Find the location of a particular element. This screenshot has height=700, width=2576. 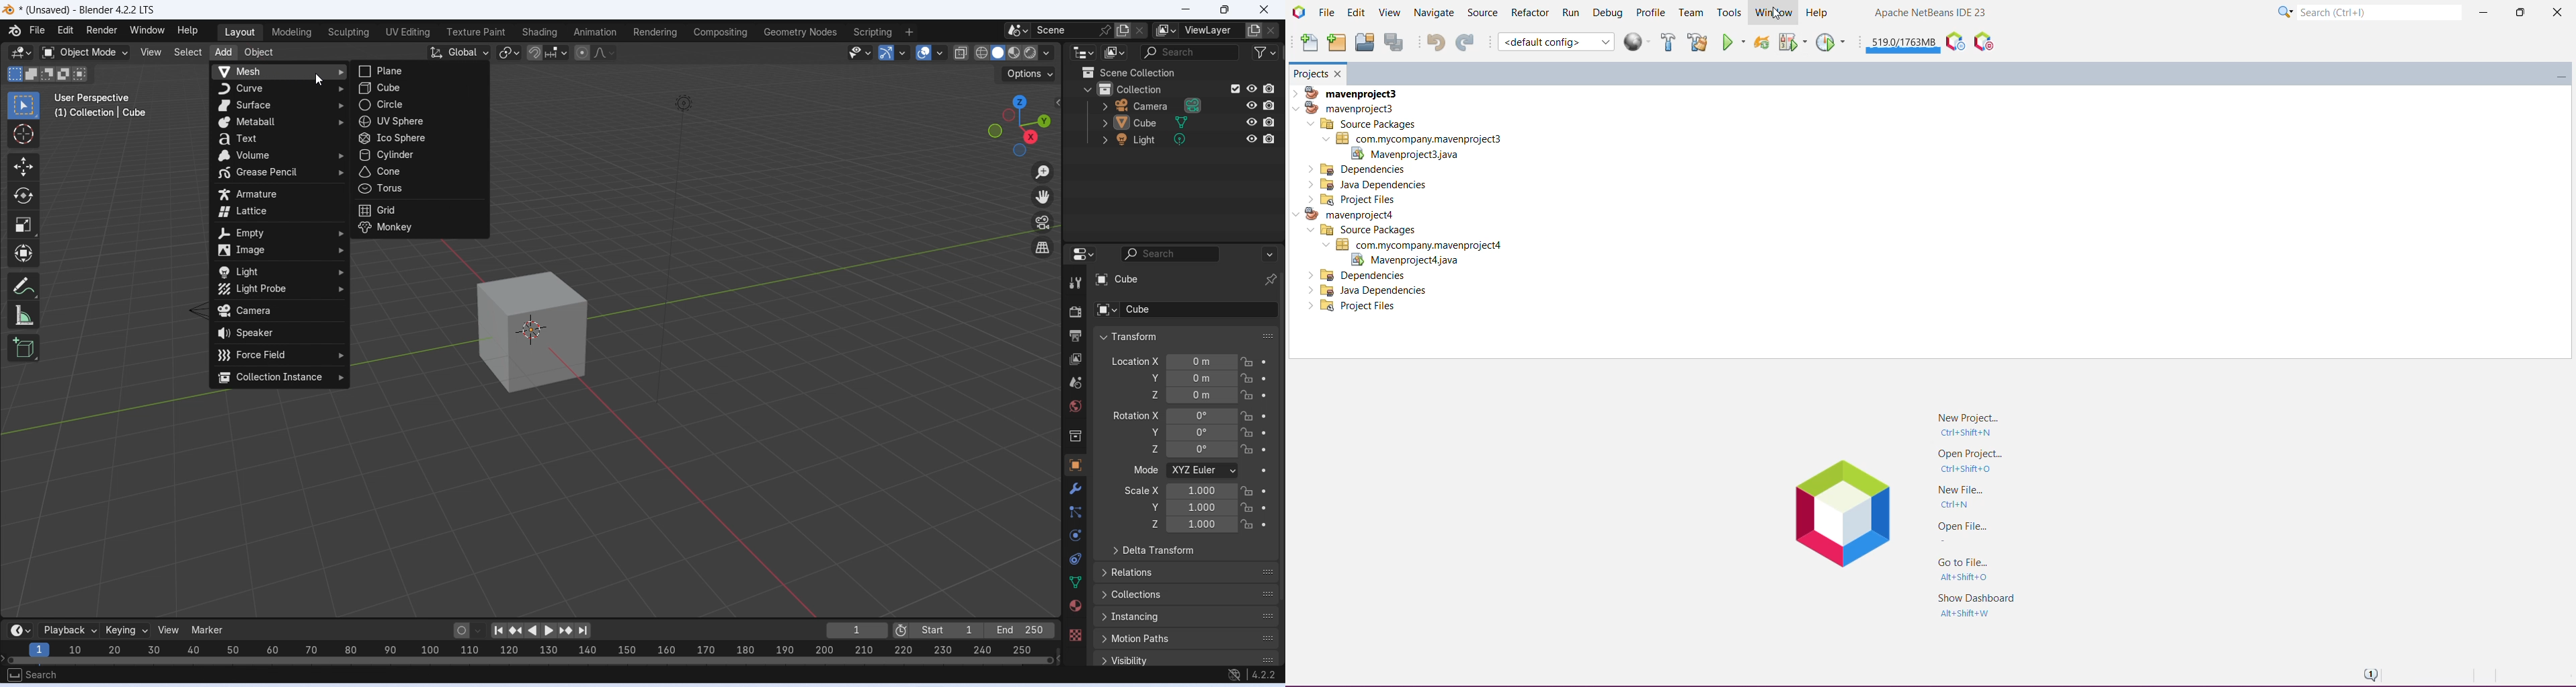

empty is located at coordinates (279, 233).